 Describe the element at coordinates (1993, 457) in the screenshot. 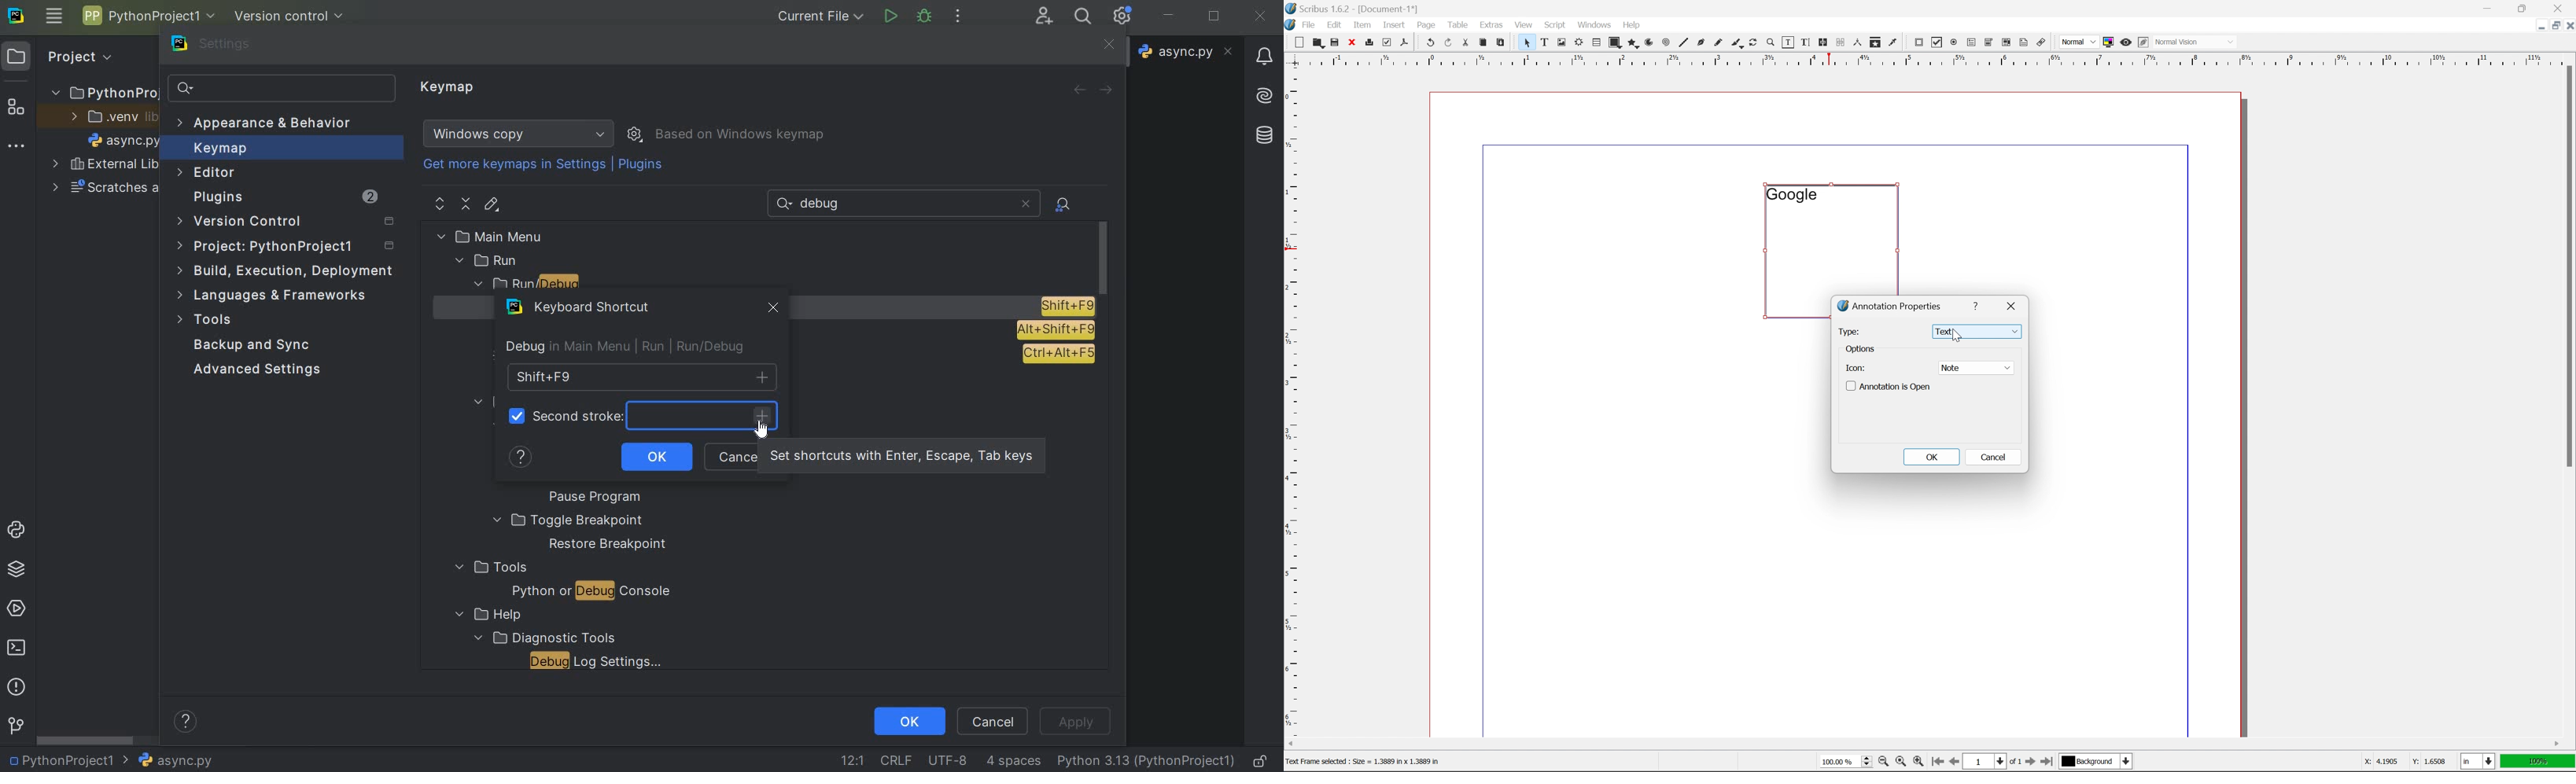

I see `cancel` at that location.